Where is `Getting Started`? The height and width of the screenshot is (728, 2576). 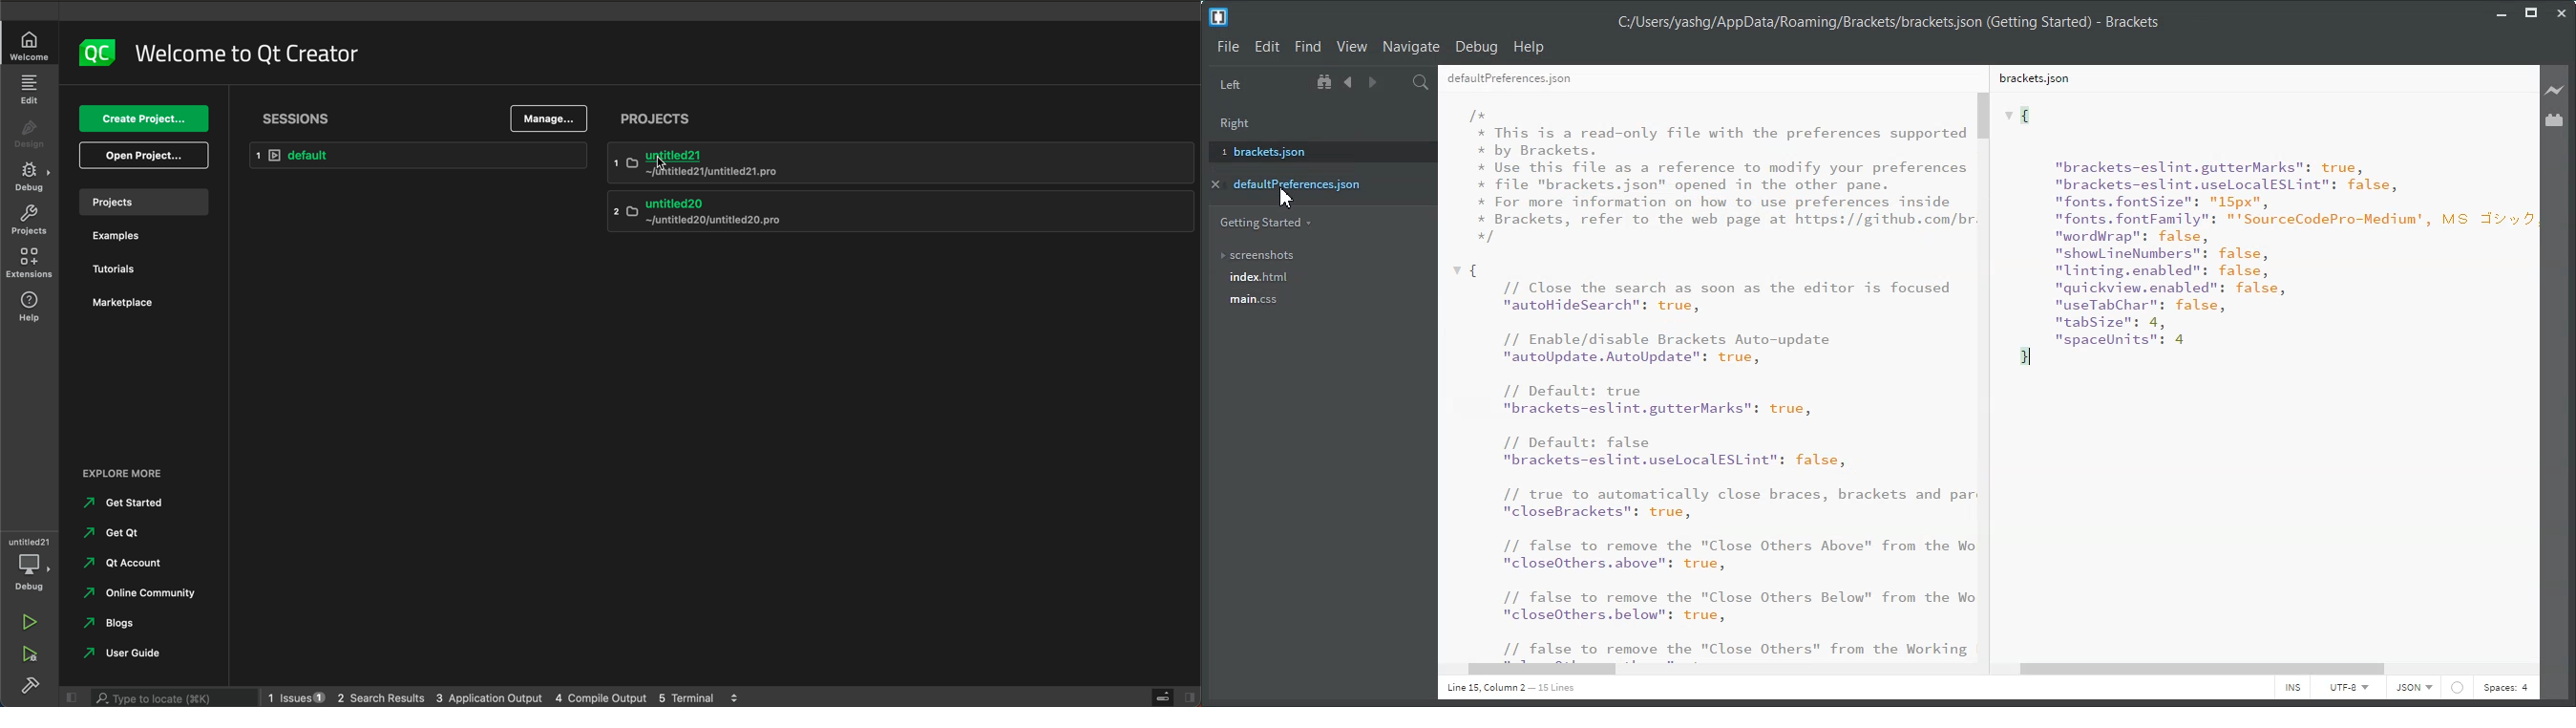
Getting Started is located at coordinates (1265, 222).